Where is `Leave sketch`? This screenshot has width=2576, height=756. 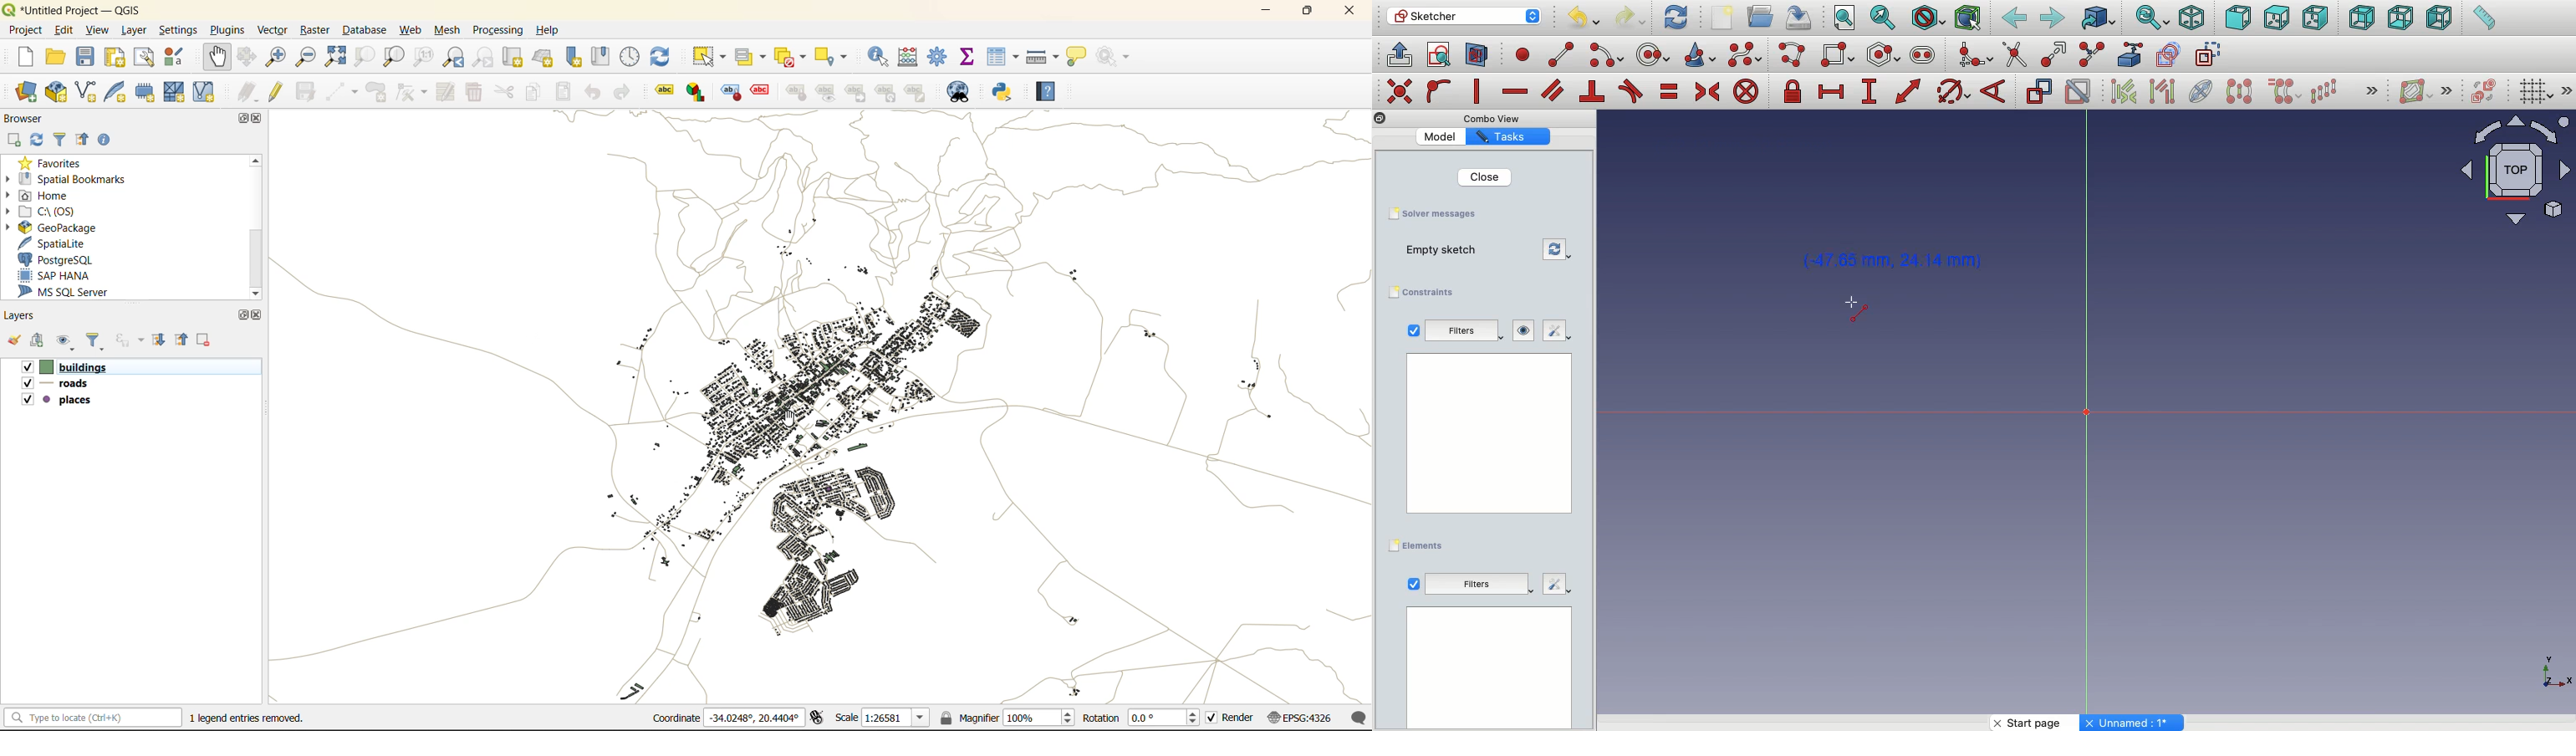 Leave sketch is located at coordinates (1399, 54).